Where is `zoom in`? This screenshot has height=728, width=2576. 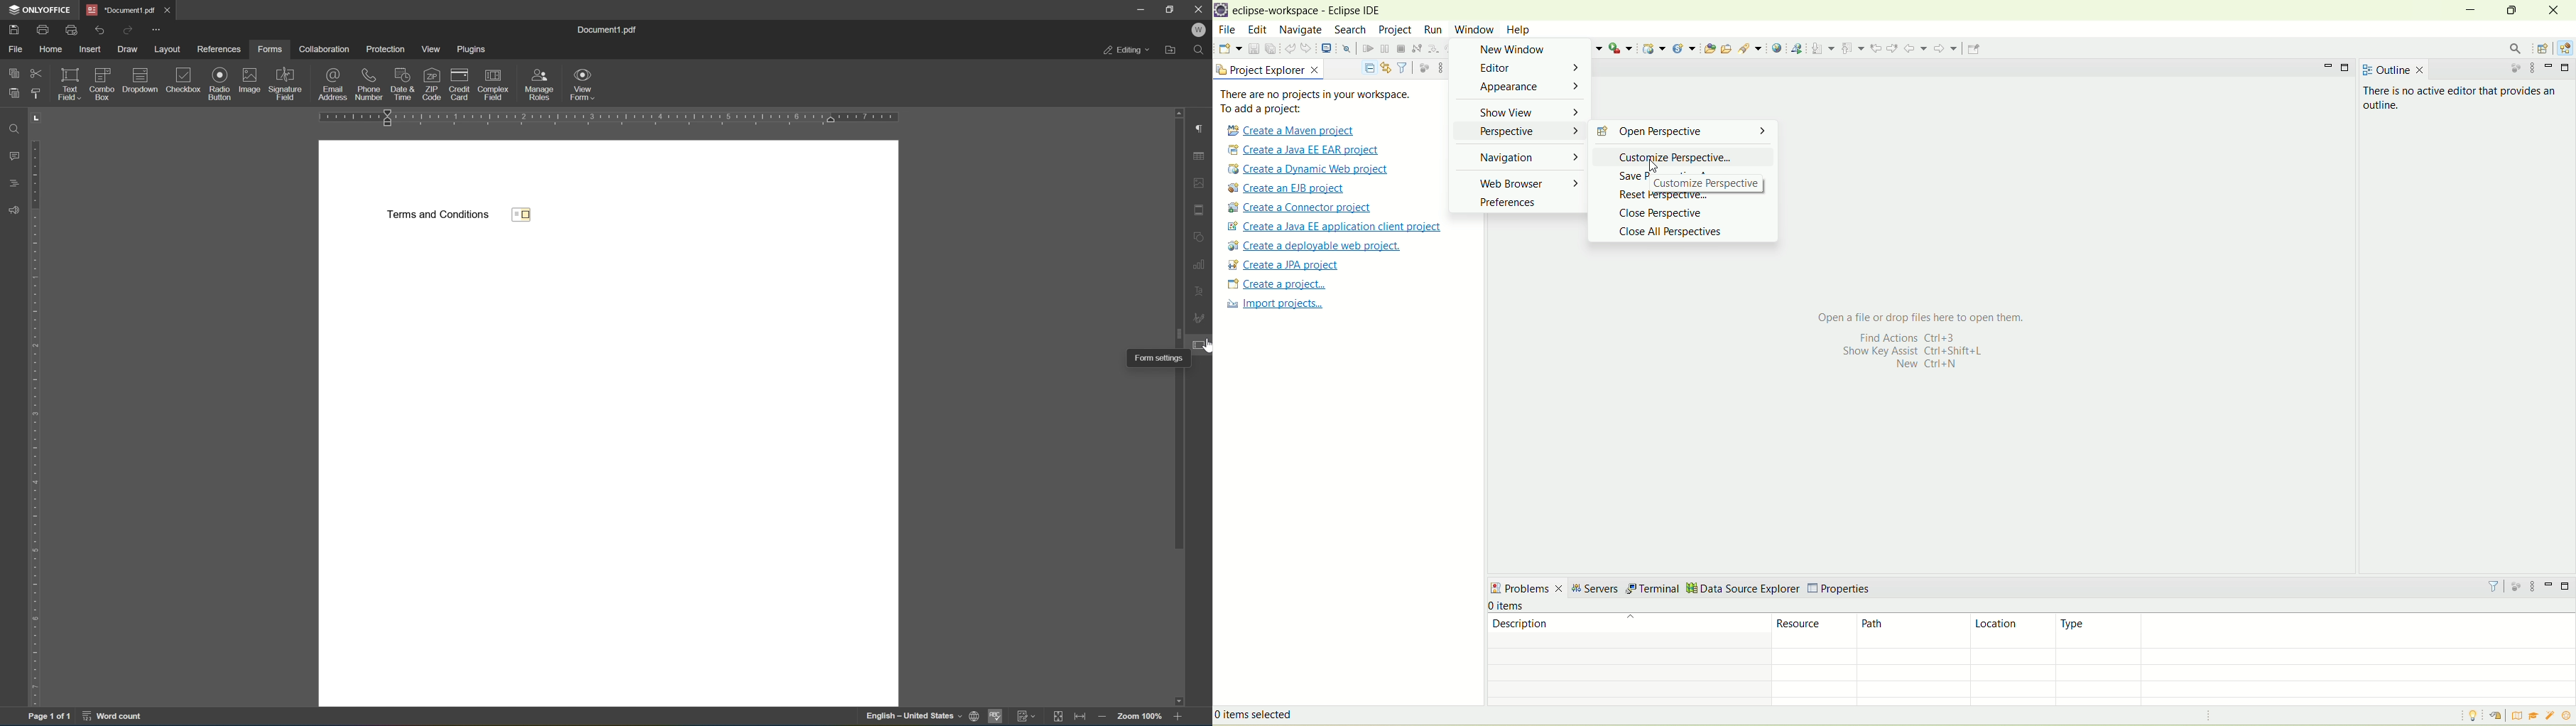
zoom in is located at coordinates (1180, 717).